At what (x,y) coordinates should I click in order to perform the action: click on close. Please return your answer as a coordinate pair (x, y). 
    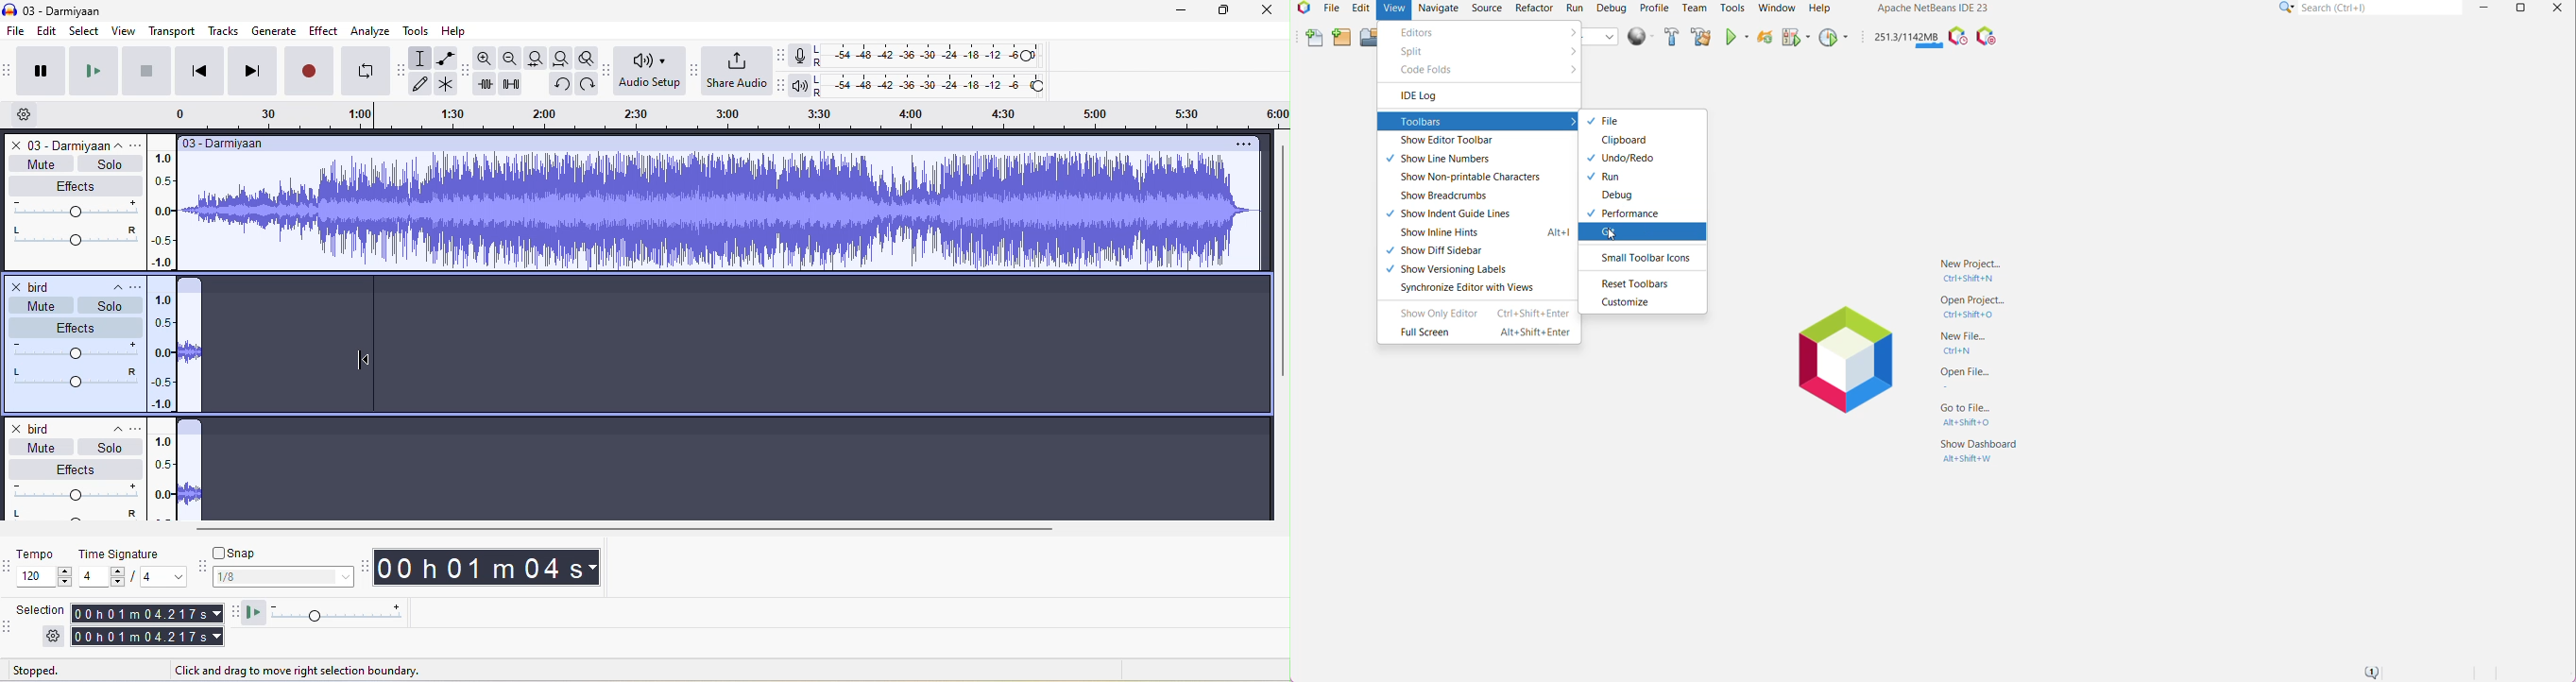
    Looking at the image, I should click on (1264, 10).